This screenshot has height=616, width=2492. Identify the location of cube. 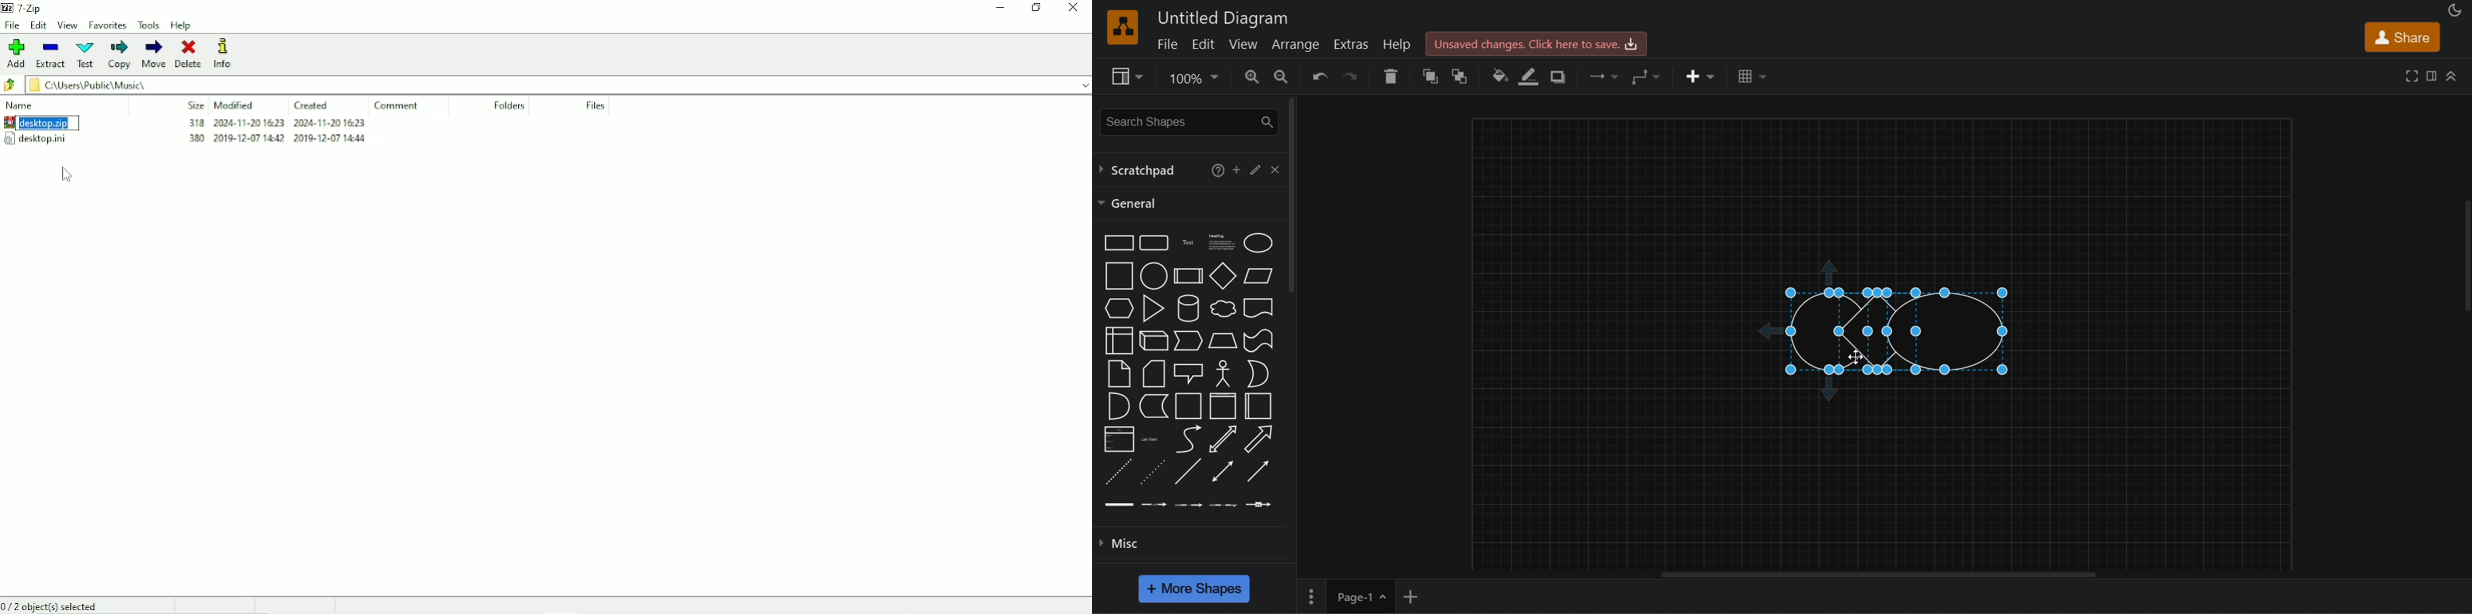
(1154, 339).